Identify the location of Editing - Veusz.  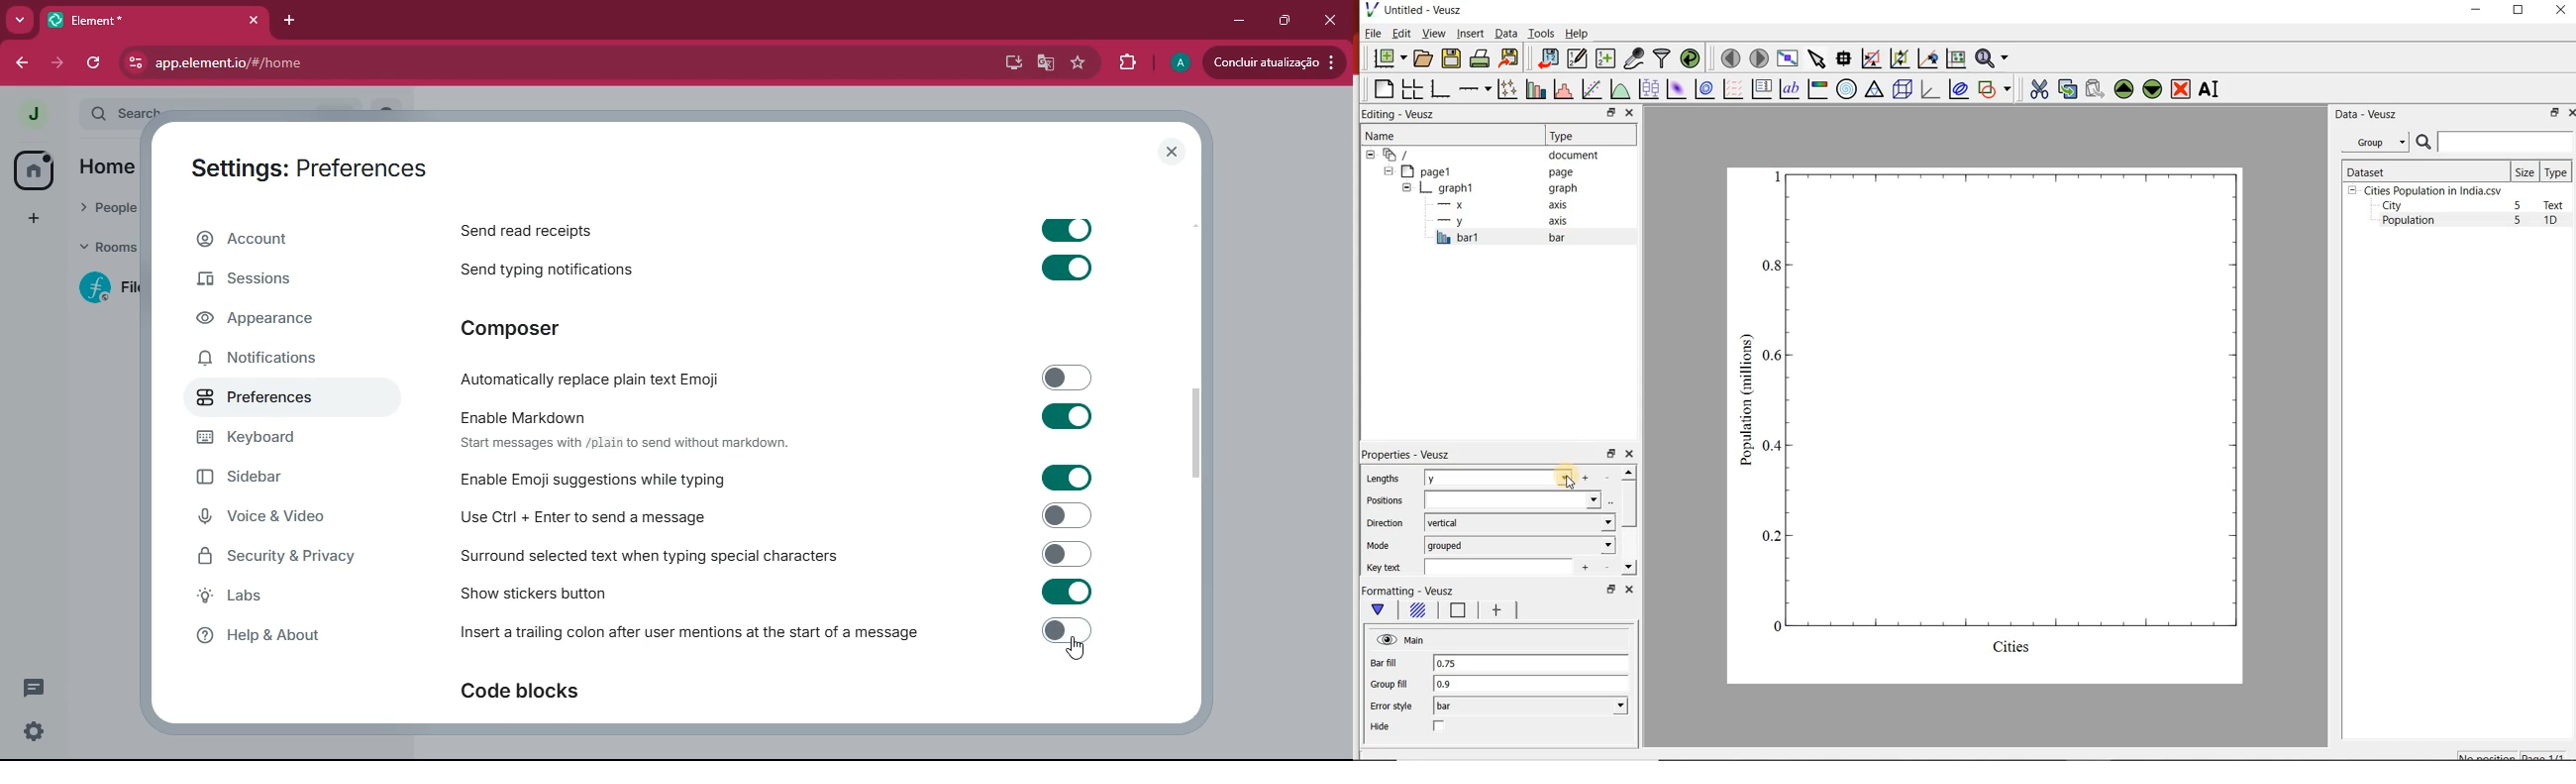
(1406, 114).